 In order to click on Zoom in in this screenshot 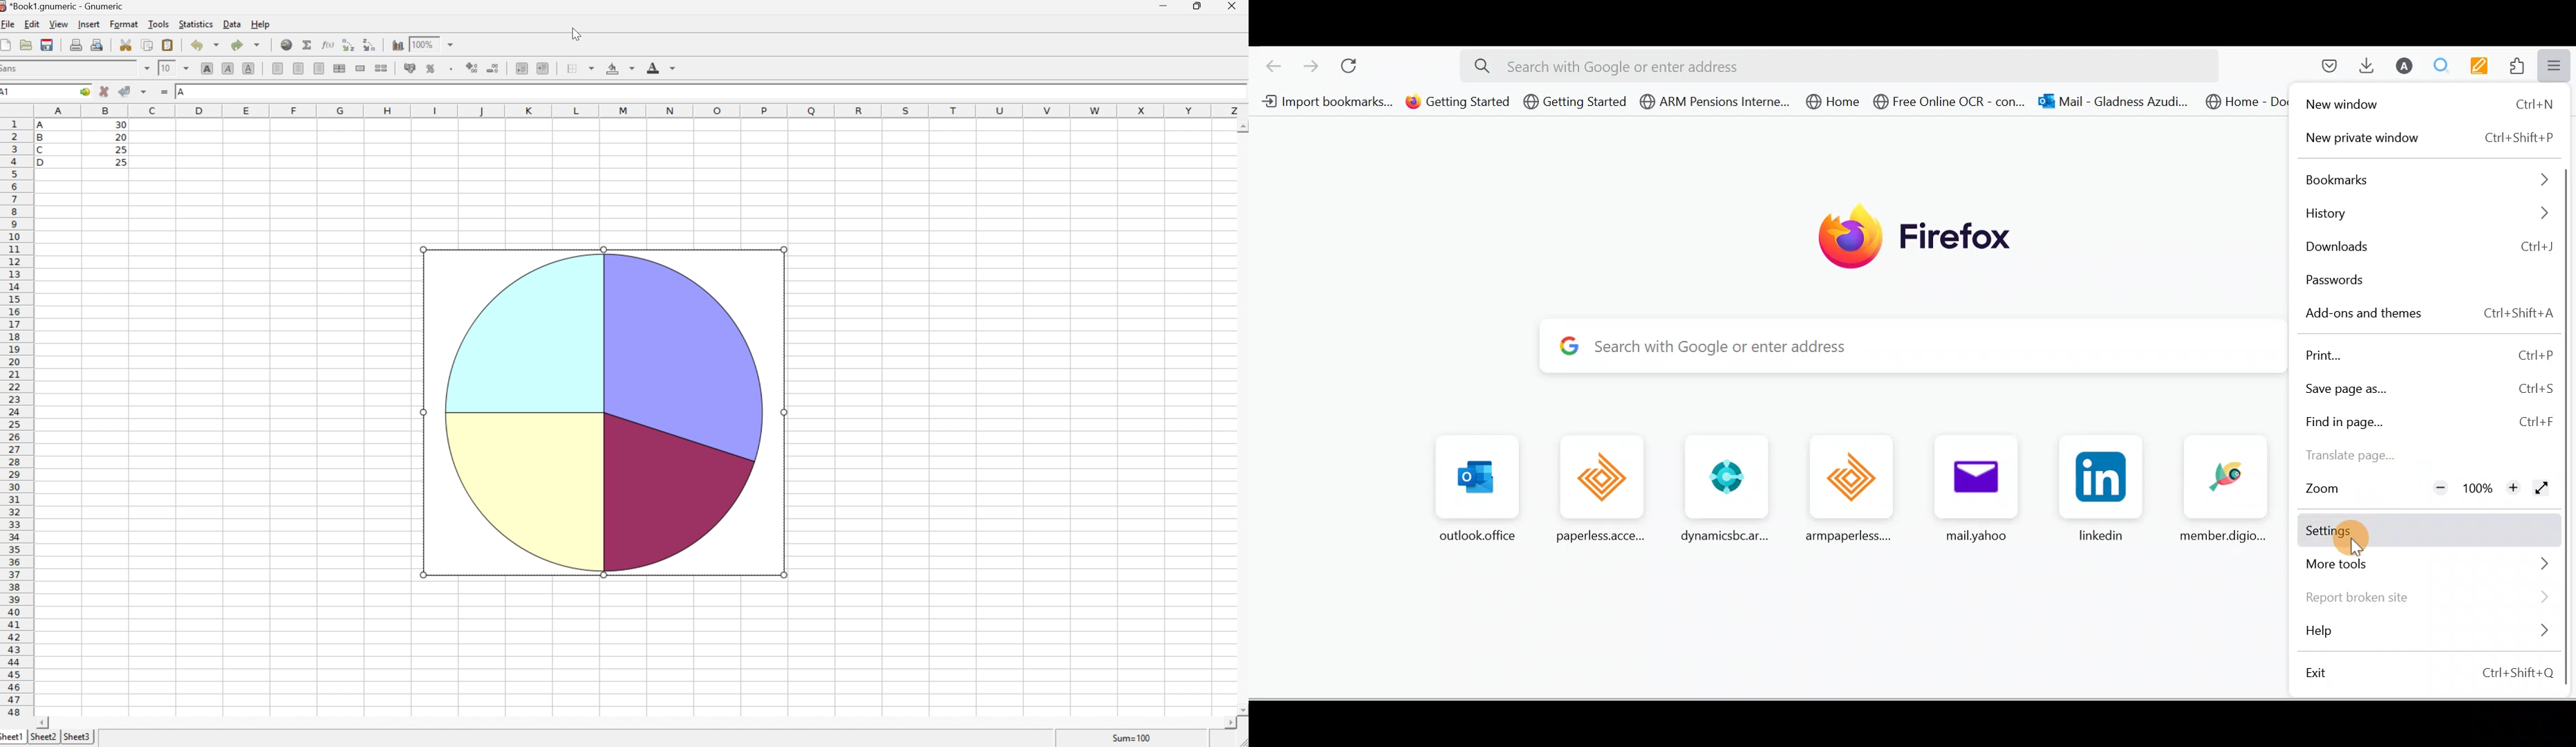, I will do `click(2512, 490)`.